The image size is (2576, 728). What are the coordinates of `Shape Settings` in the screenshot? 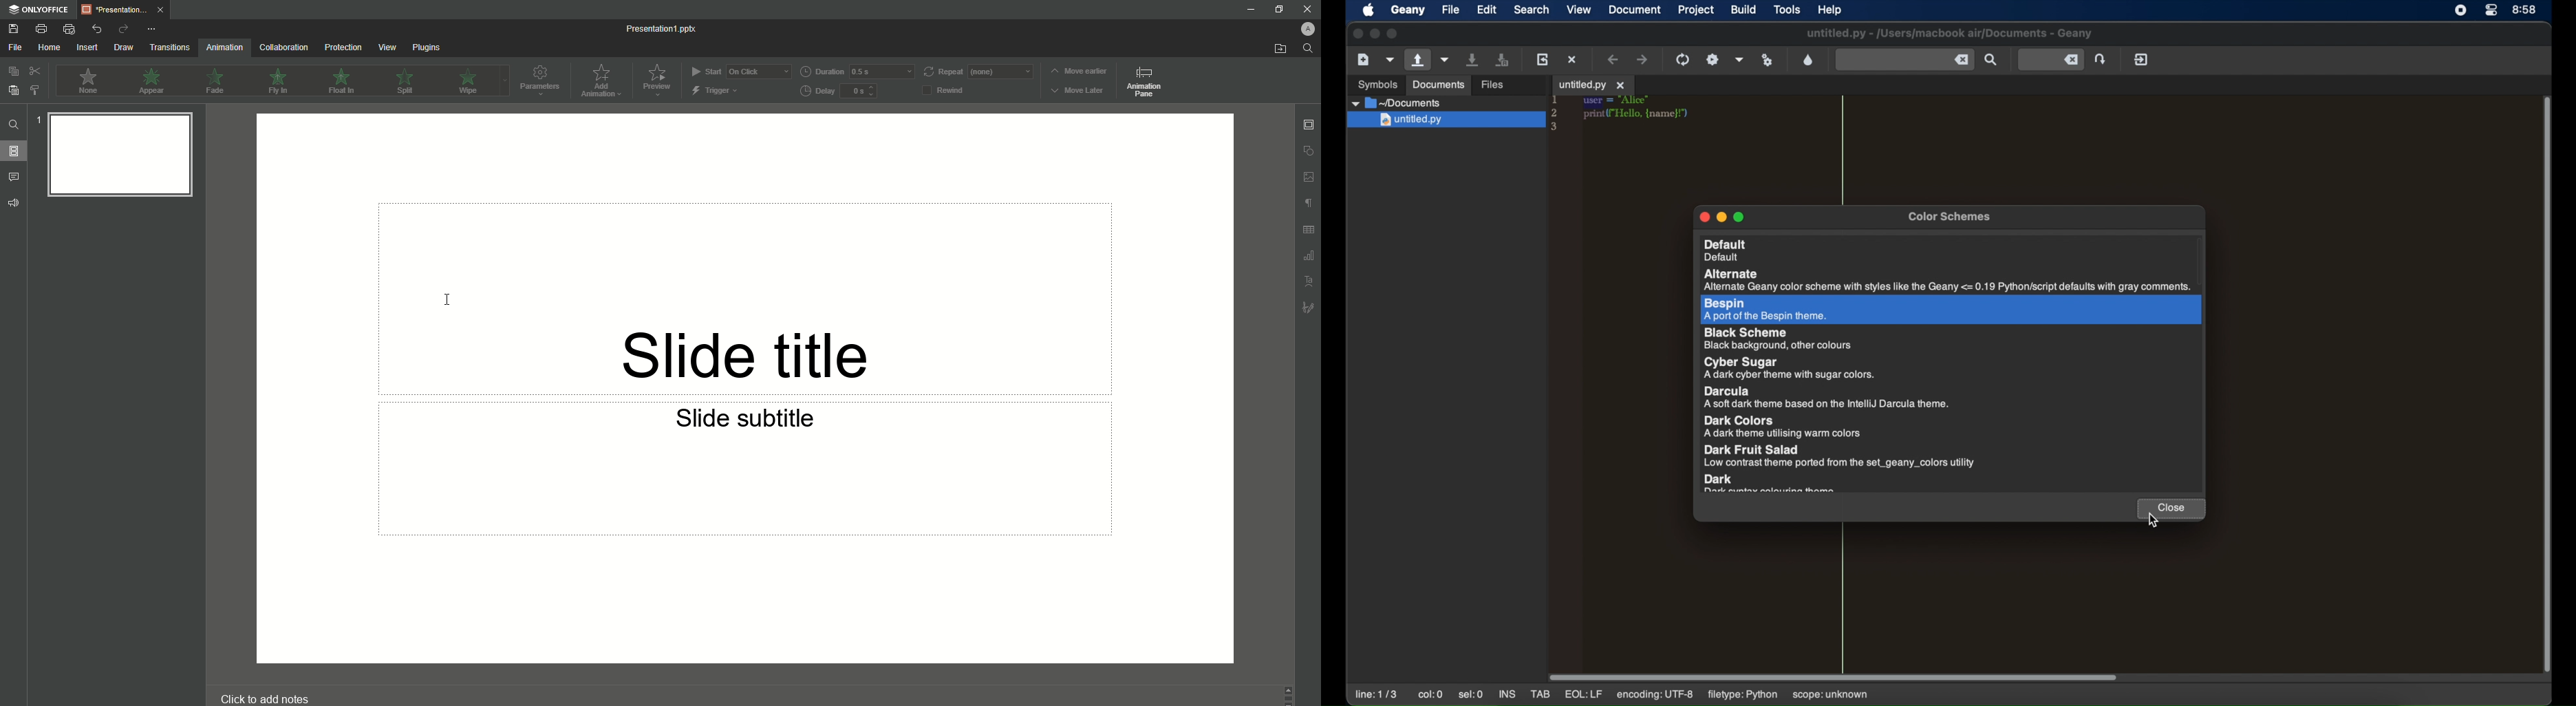 It's located at (1306, 150).